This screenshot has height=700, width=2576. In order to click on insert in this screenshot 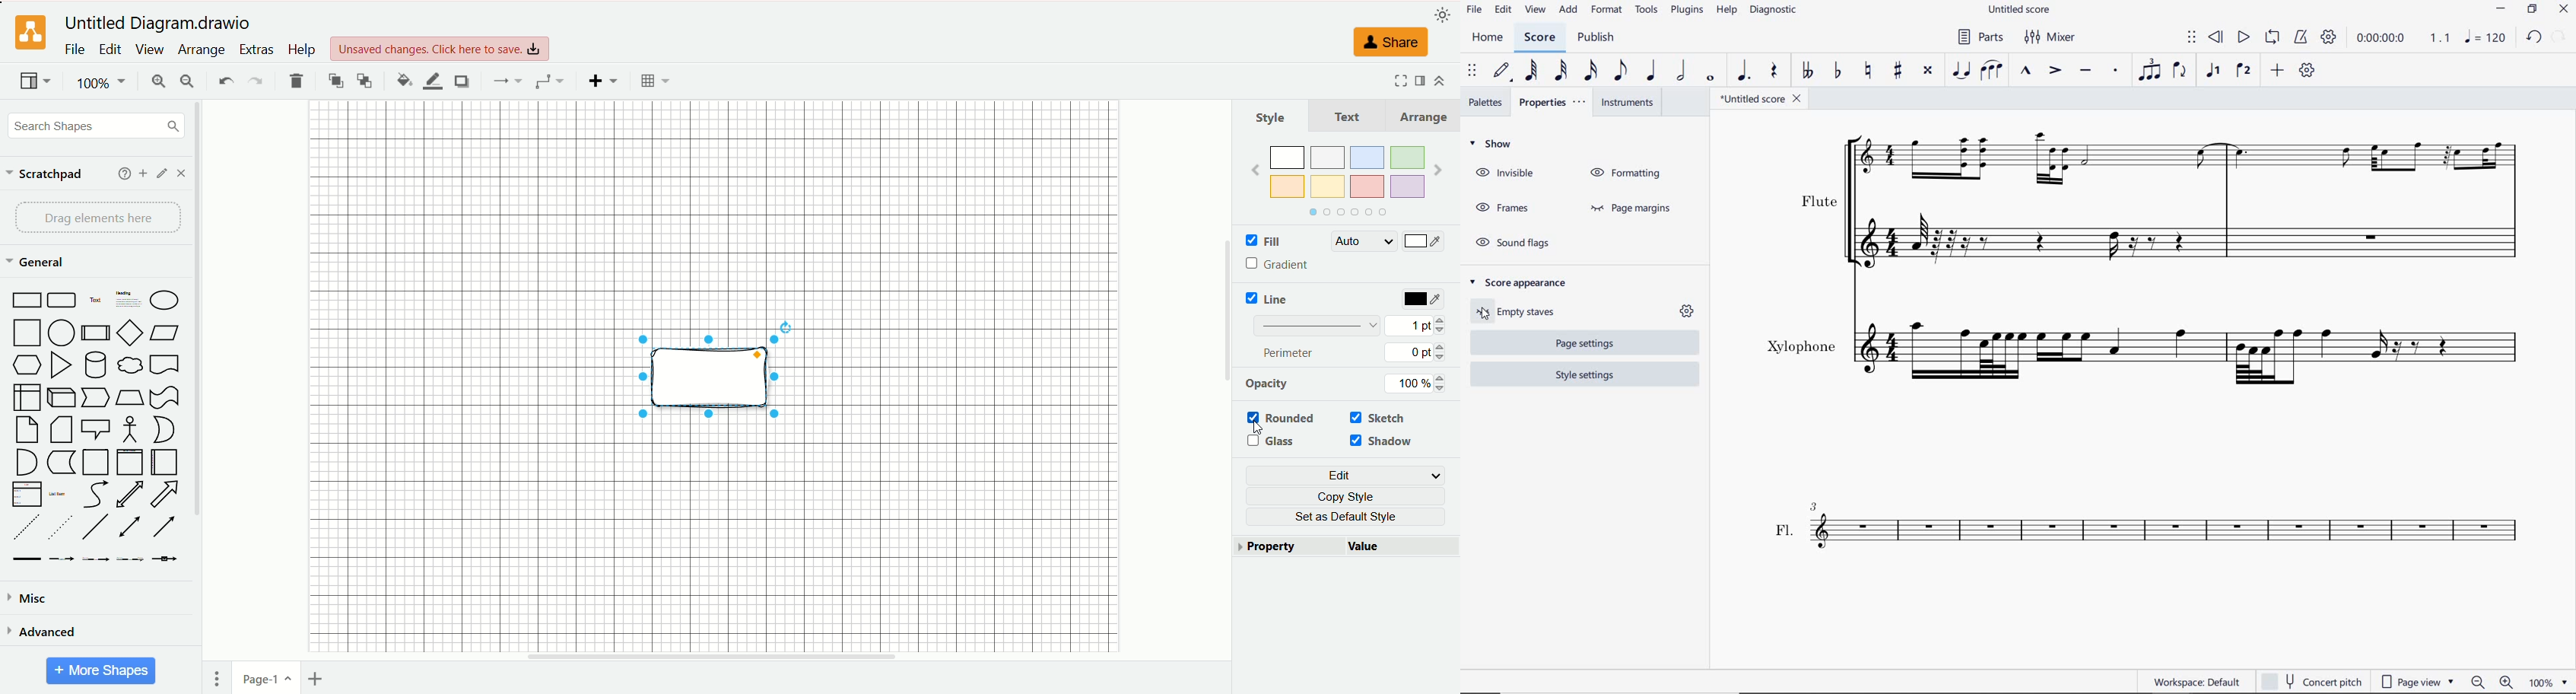, I will do `click(604, 81)`.